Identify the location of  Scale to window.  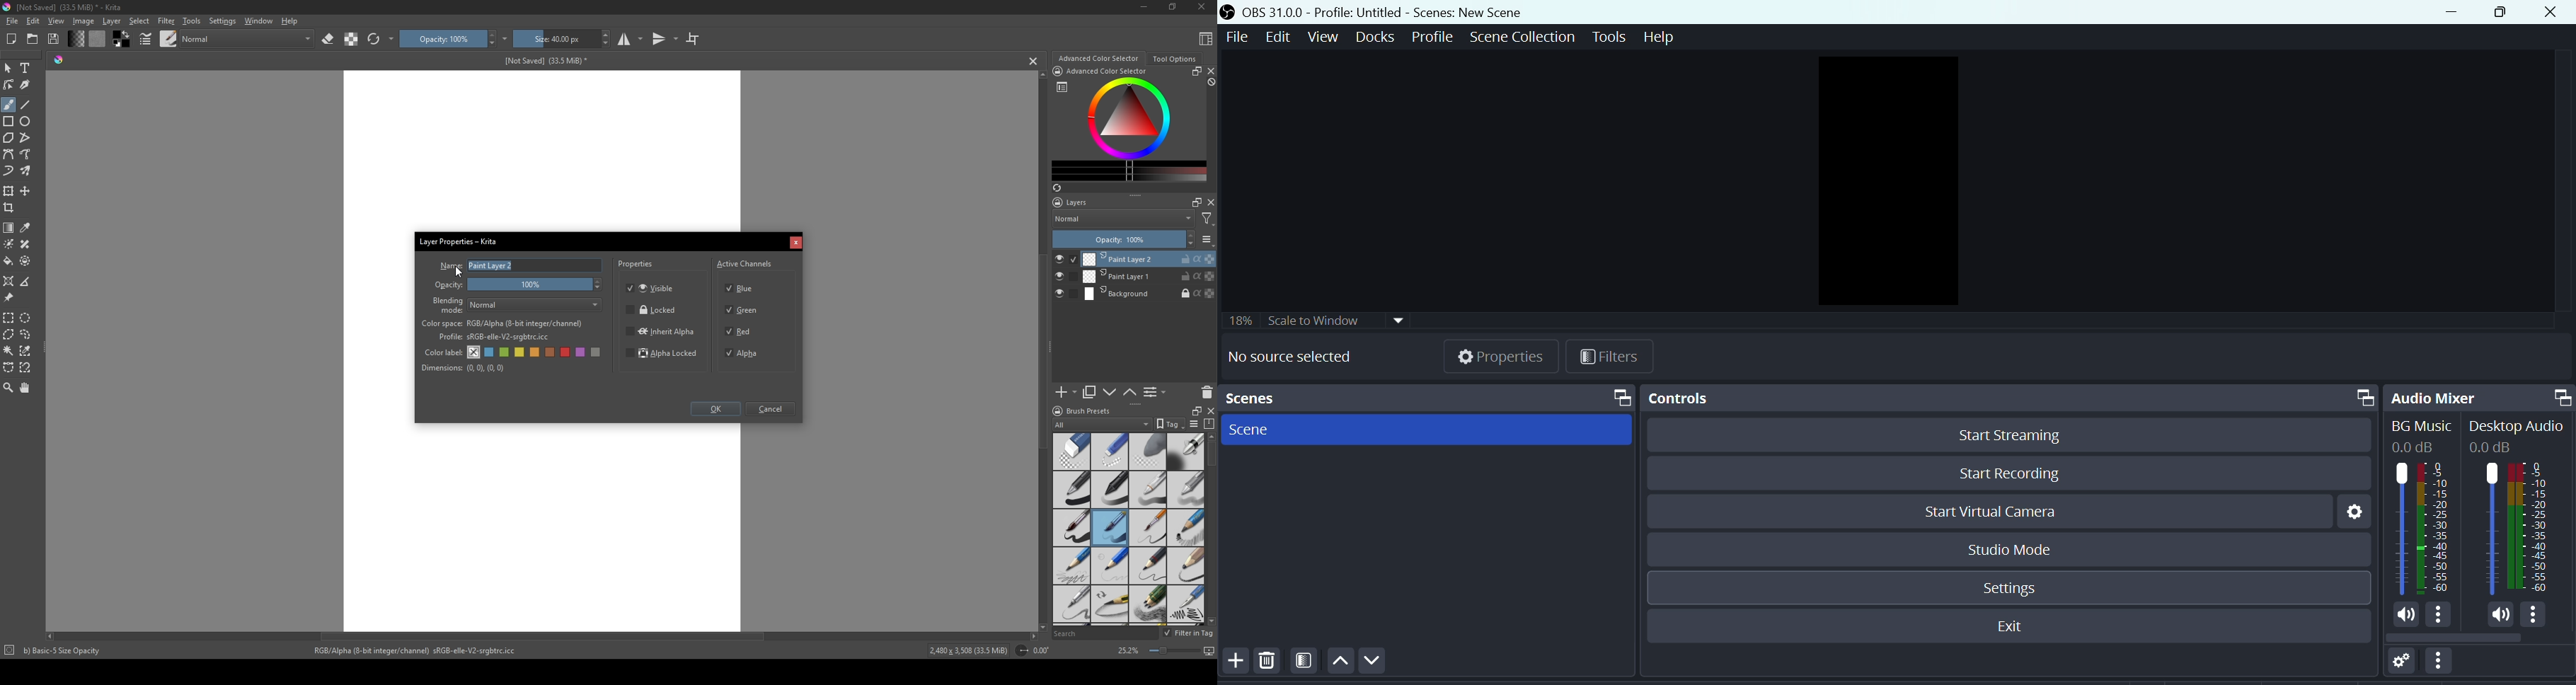
(1320, 320).